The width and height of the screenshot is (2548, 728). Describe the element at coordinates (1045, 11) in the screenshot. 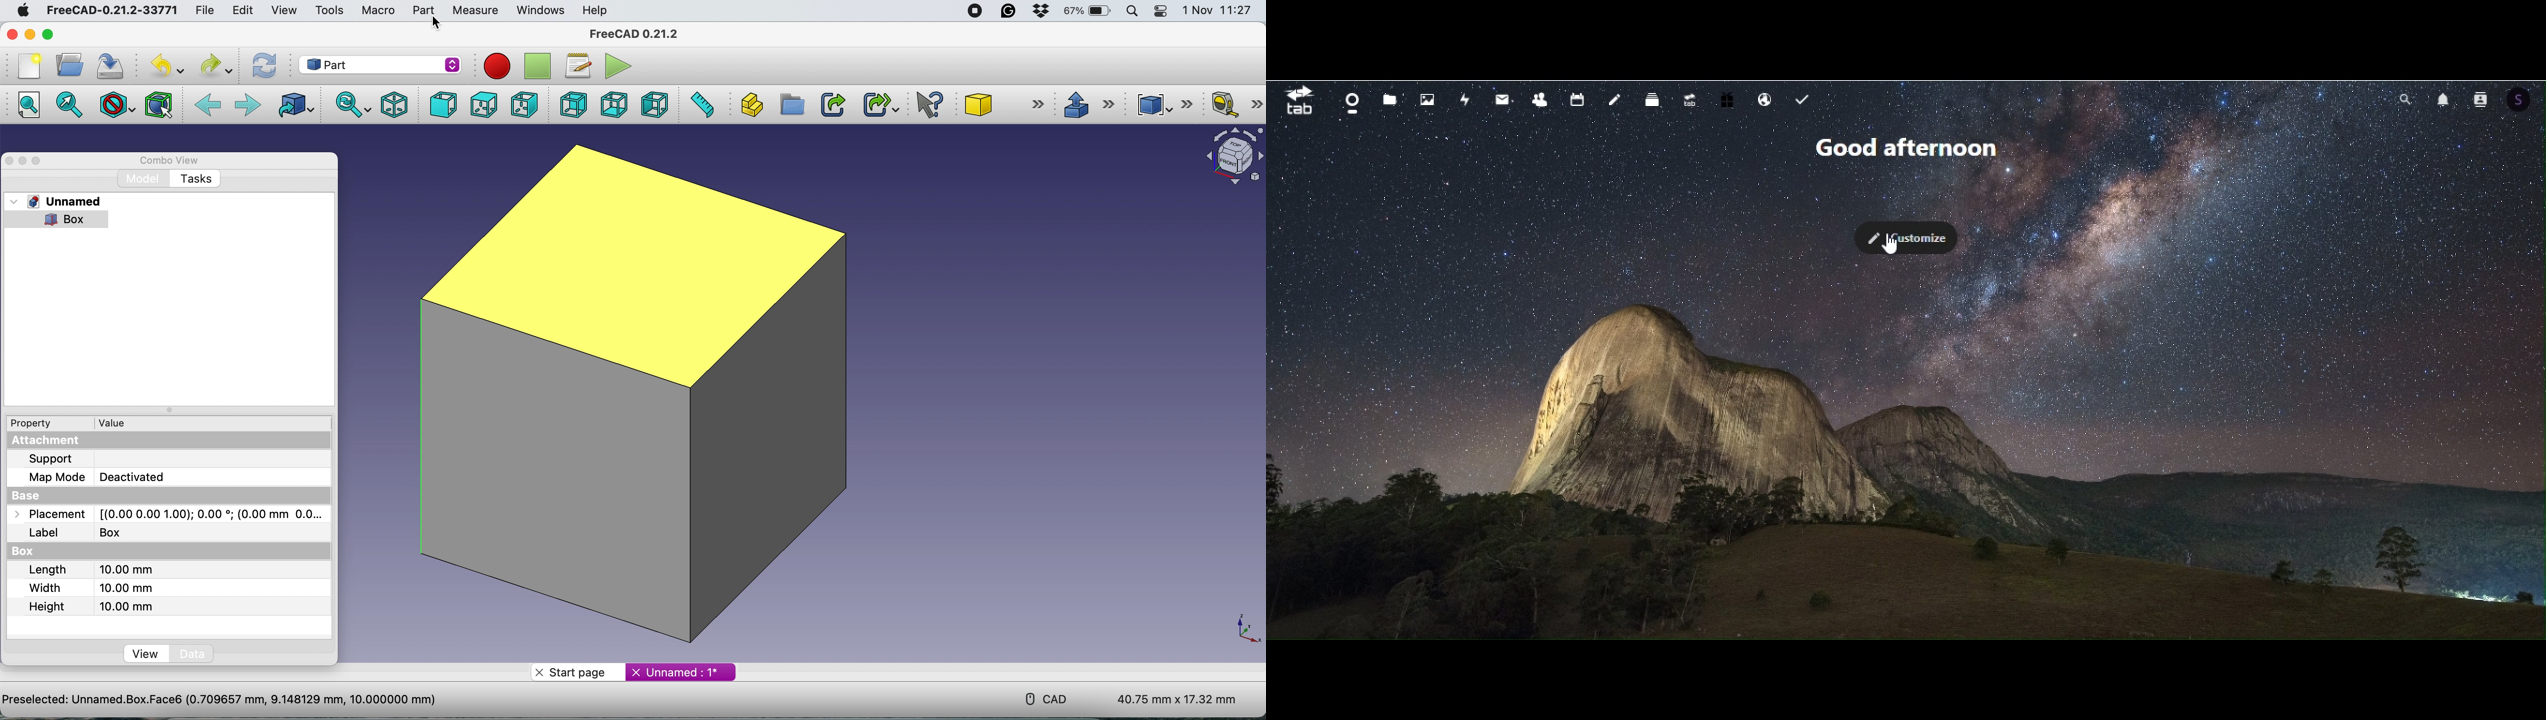

I see `dropbox` at that location.